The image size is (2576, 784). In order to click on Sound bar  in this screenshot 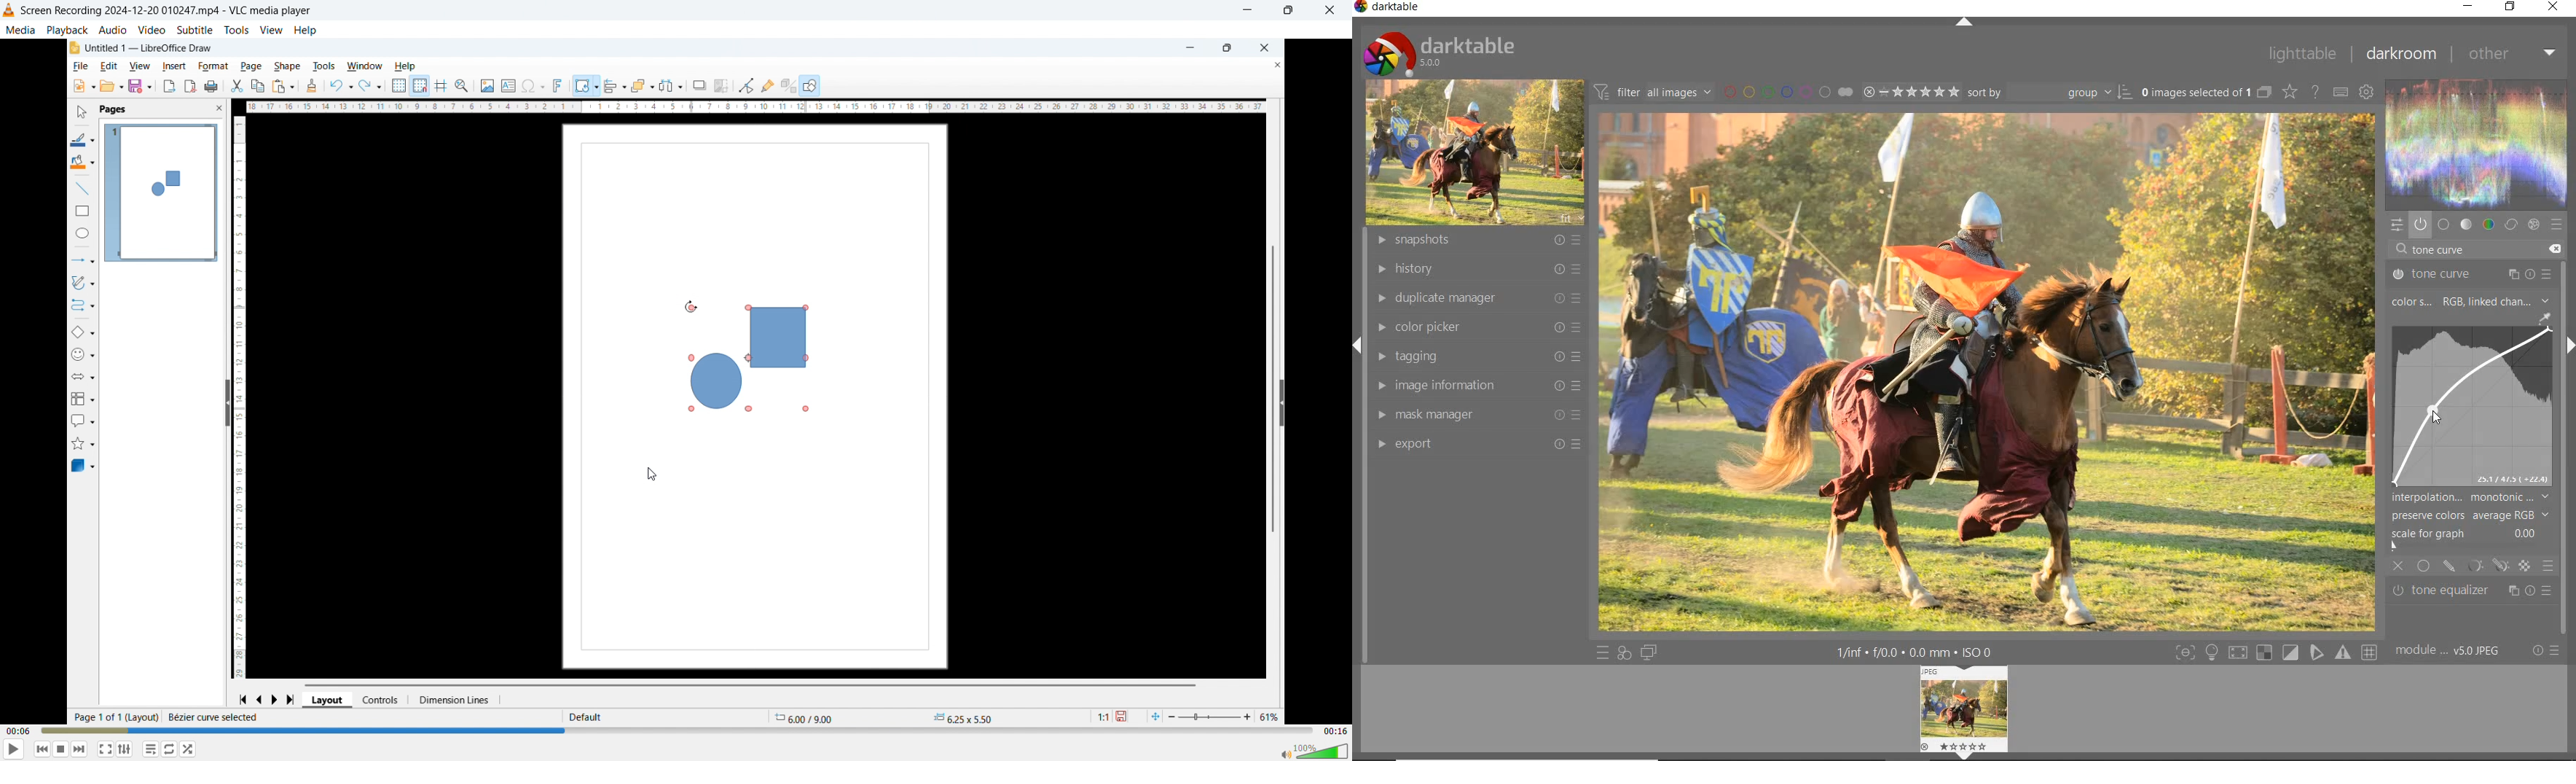, I will do `click(1311, 751)`.